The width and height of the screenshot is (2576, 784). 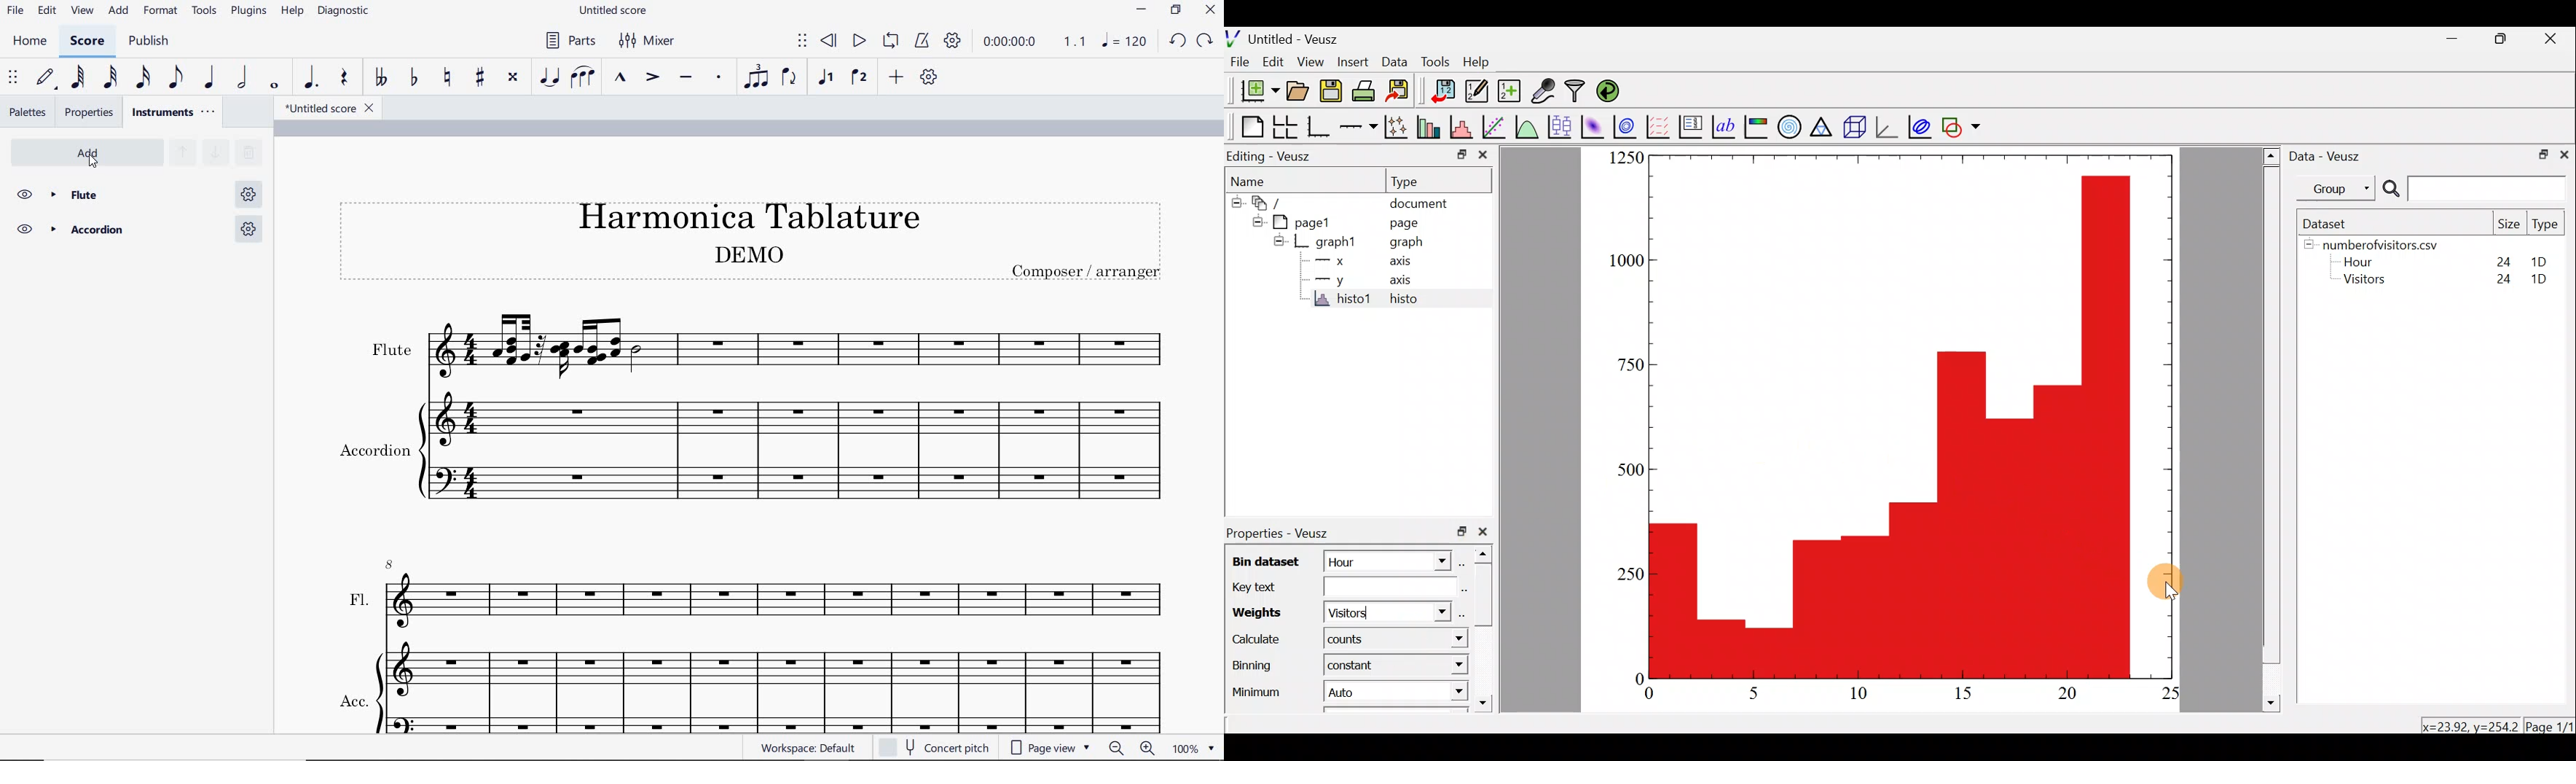 What do you see at coordinates (412, 79) in the screenshot?
I see `toggle flat` at bounding box center [412, 79].